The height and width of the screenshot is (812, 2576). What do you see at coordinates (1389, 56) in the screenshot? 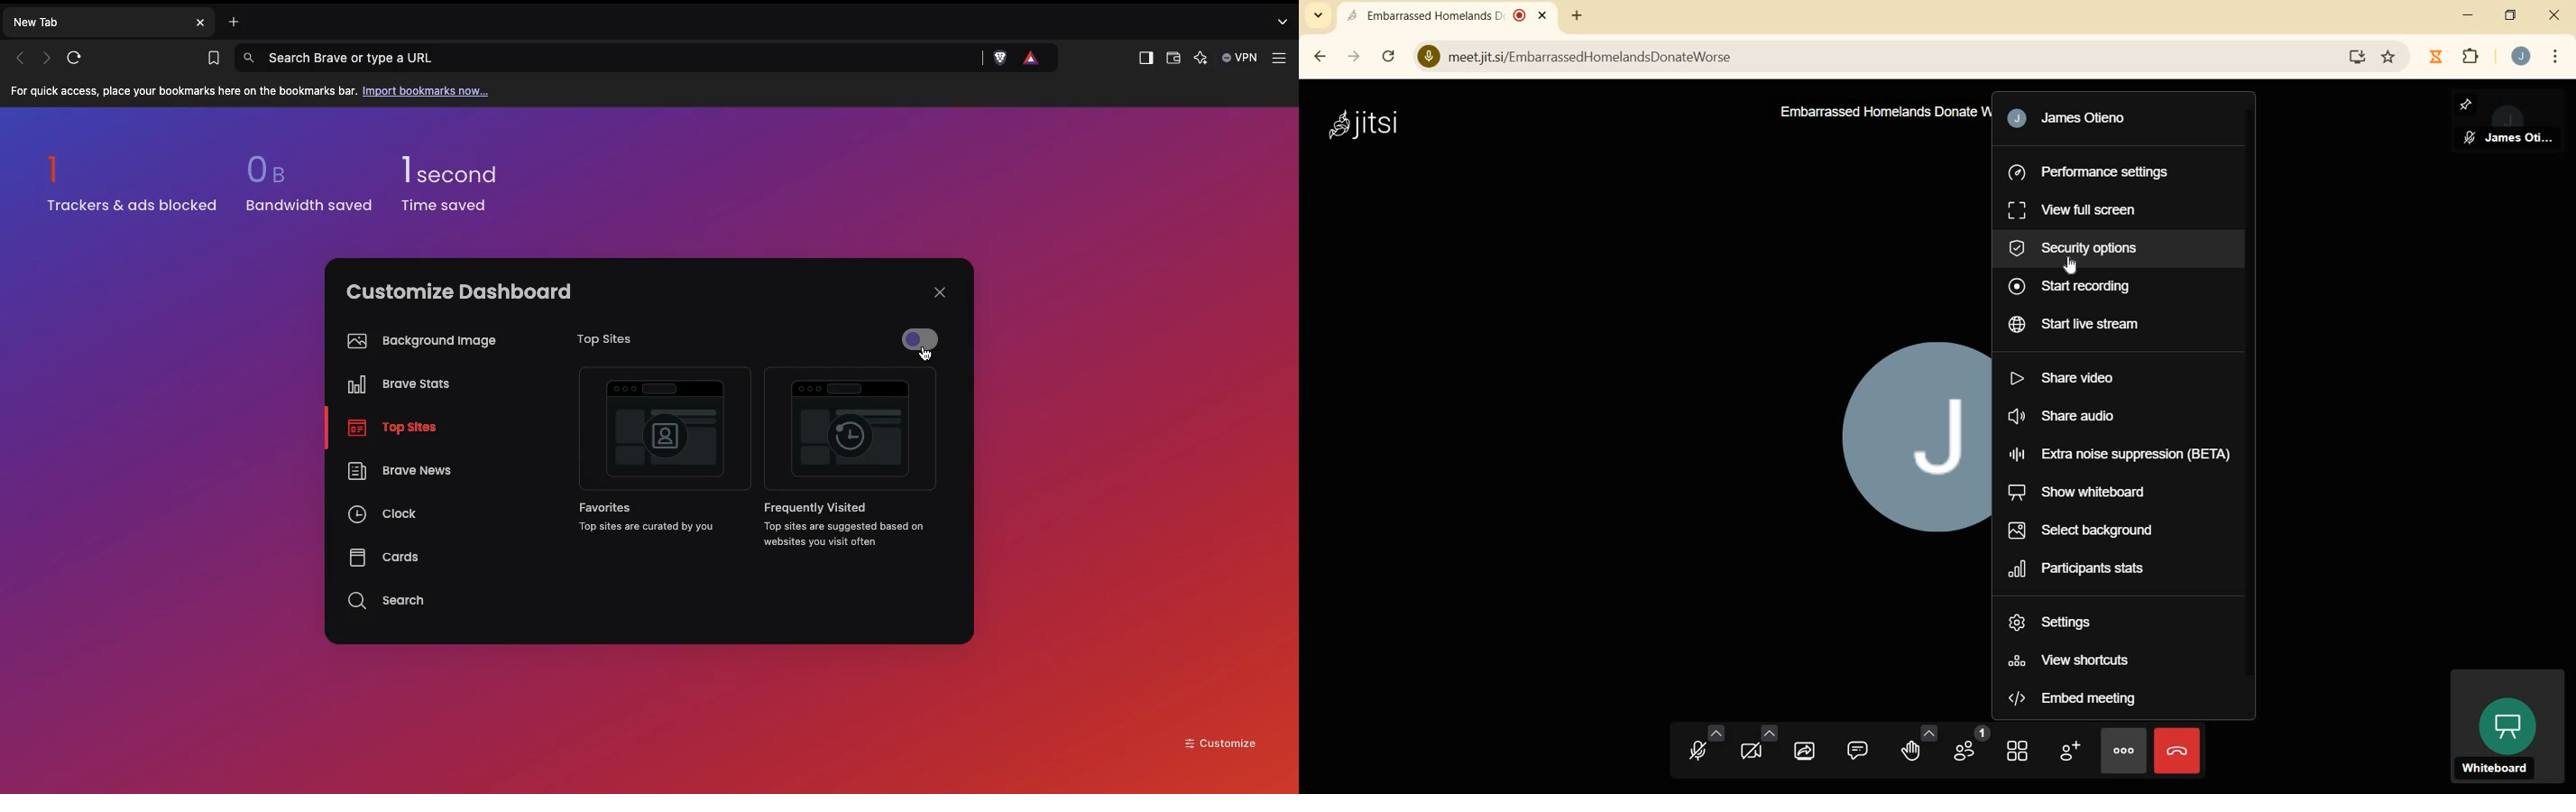
I see `reload` at bounding box center [1389, 56].